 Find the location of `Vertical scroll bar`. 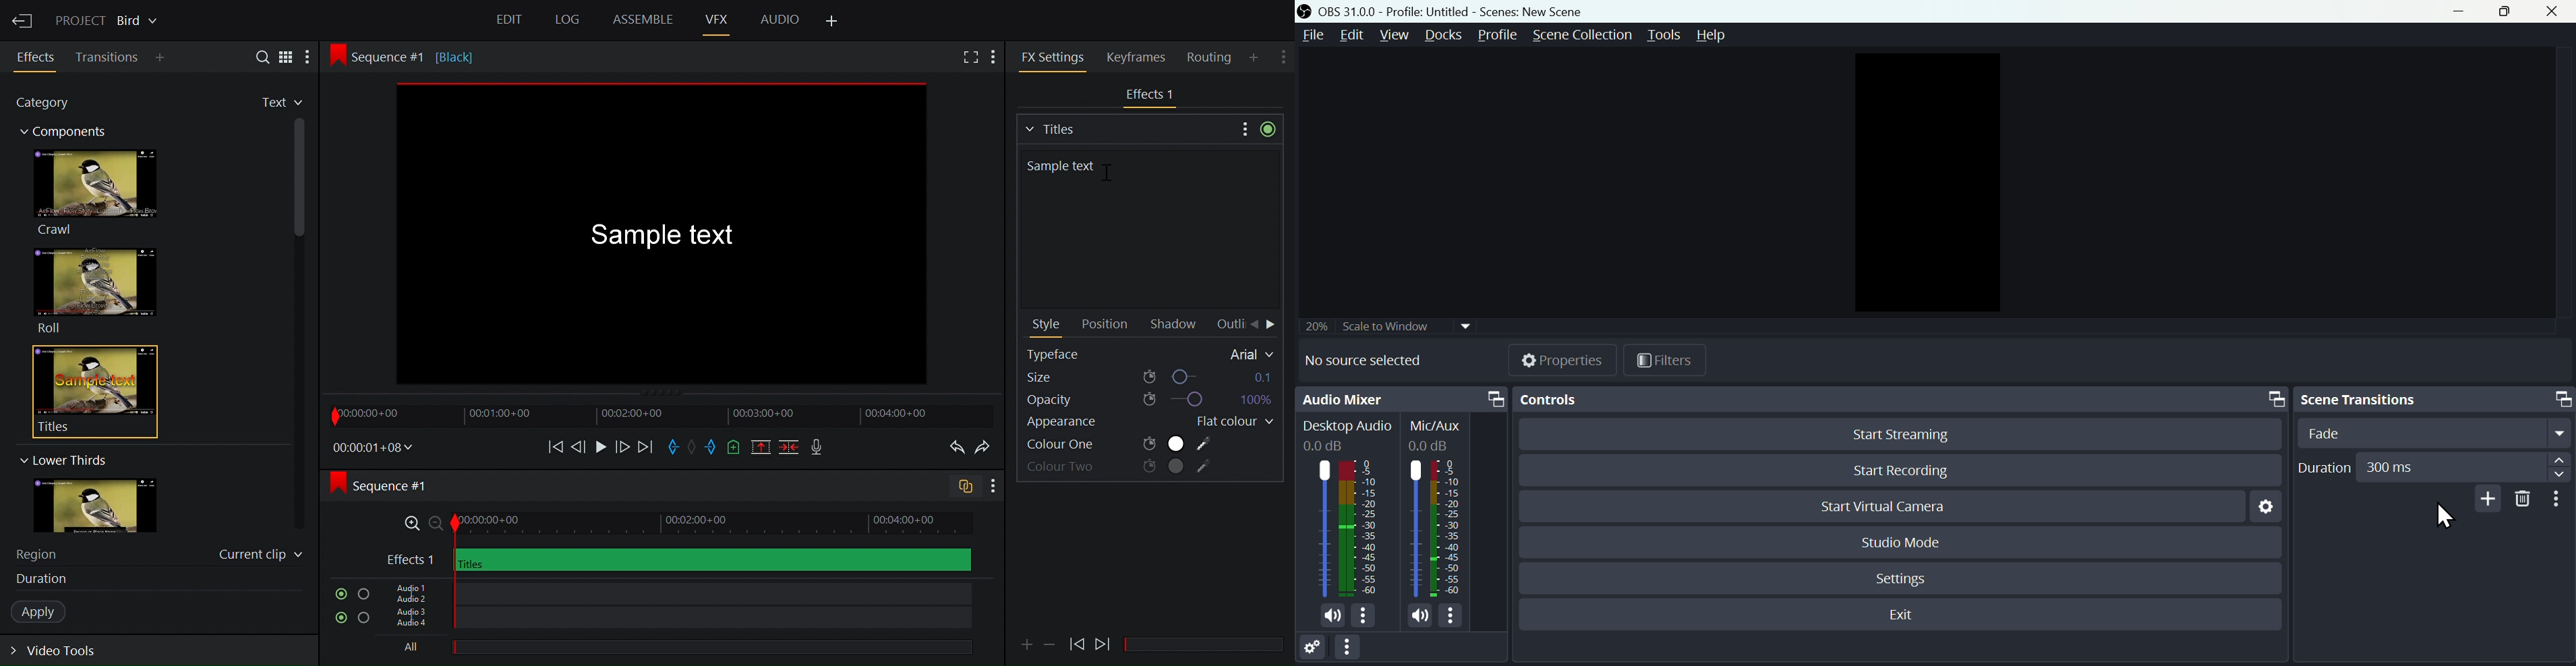

Vertical scroll bar is located at coordinates (301, 246).